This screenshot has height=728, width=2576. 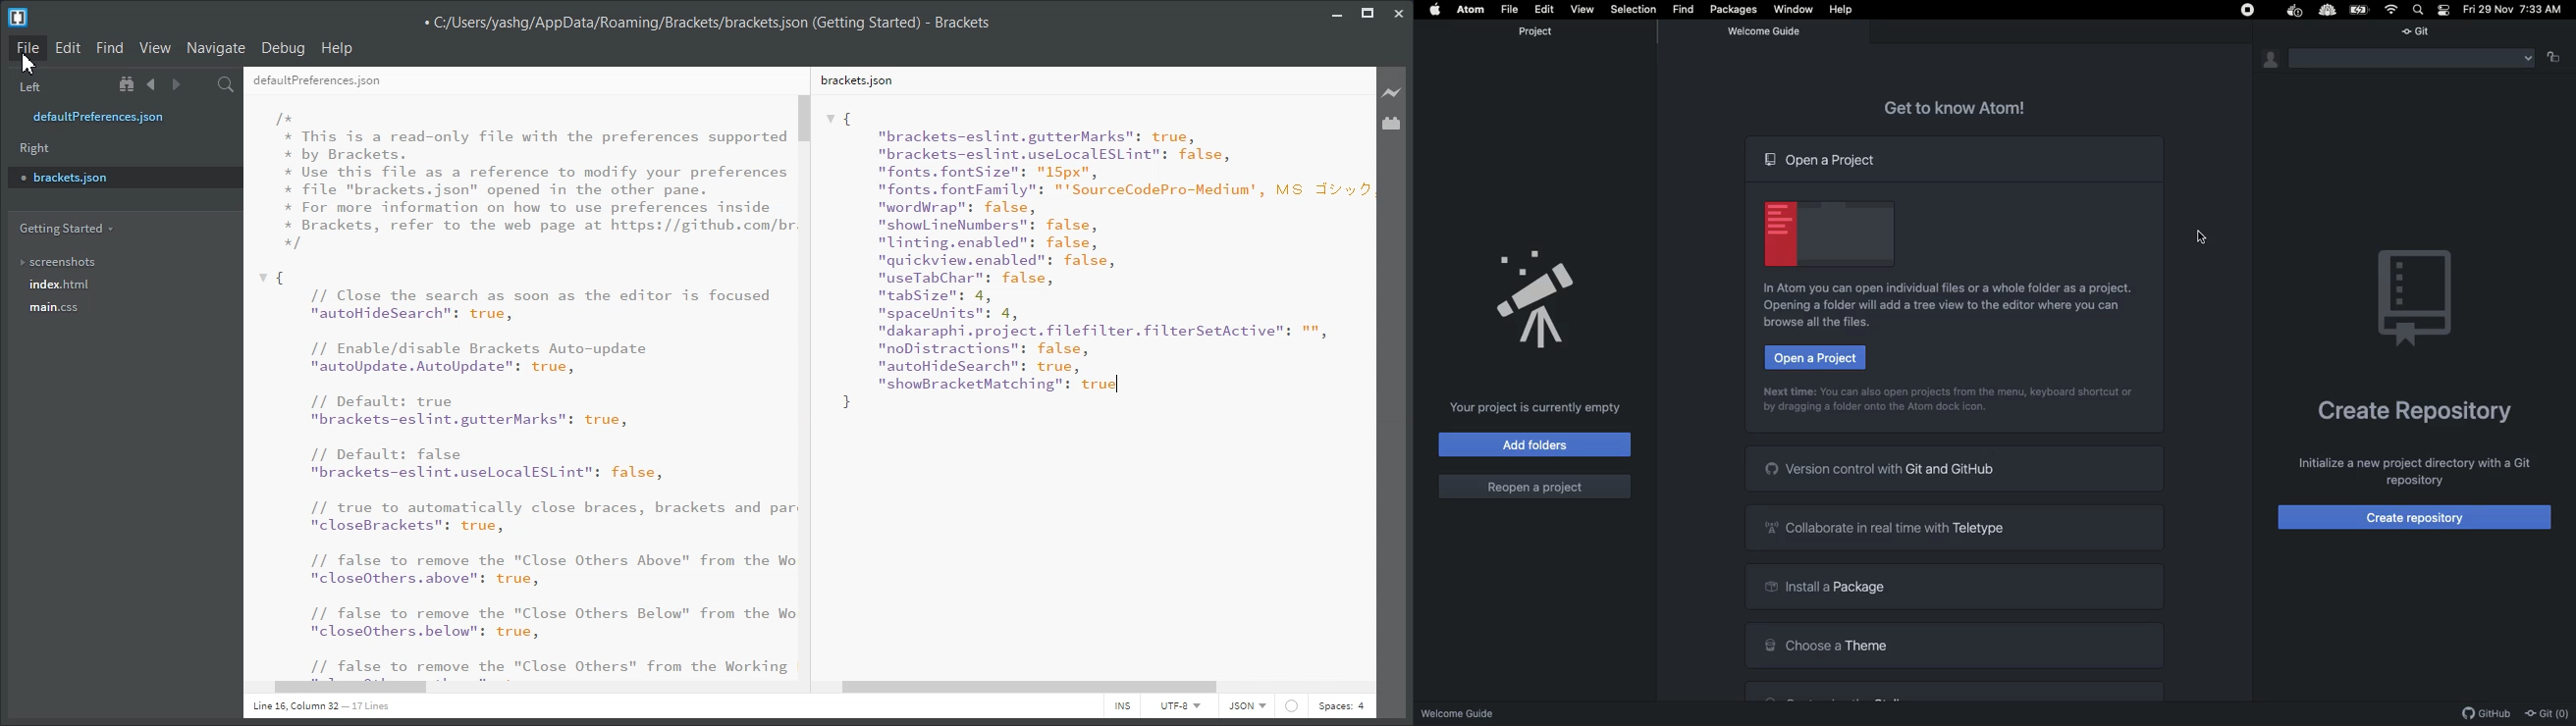 What do you see at coordinates (2559, 58) in the screenshot?
I see `Focus on active pane` at bounding box center [2559, 58].